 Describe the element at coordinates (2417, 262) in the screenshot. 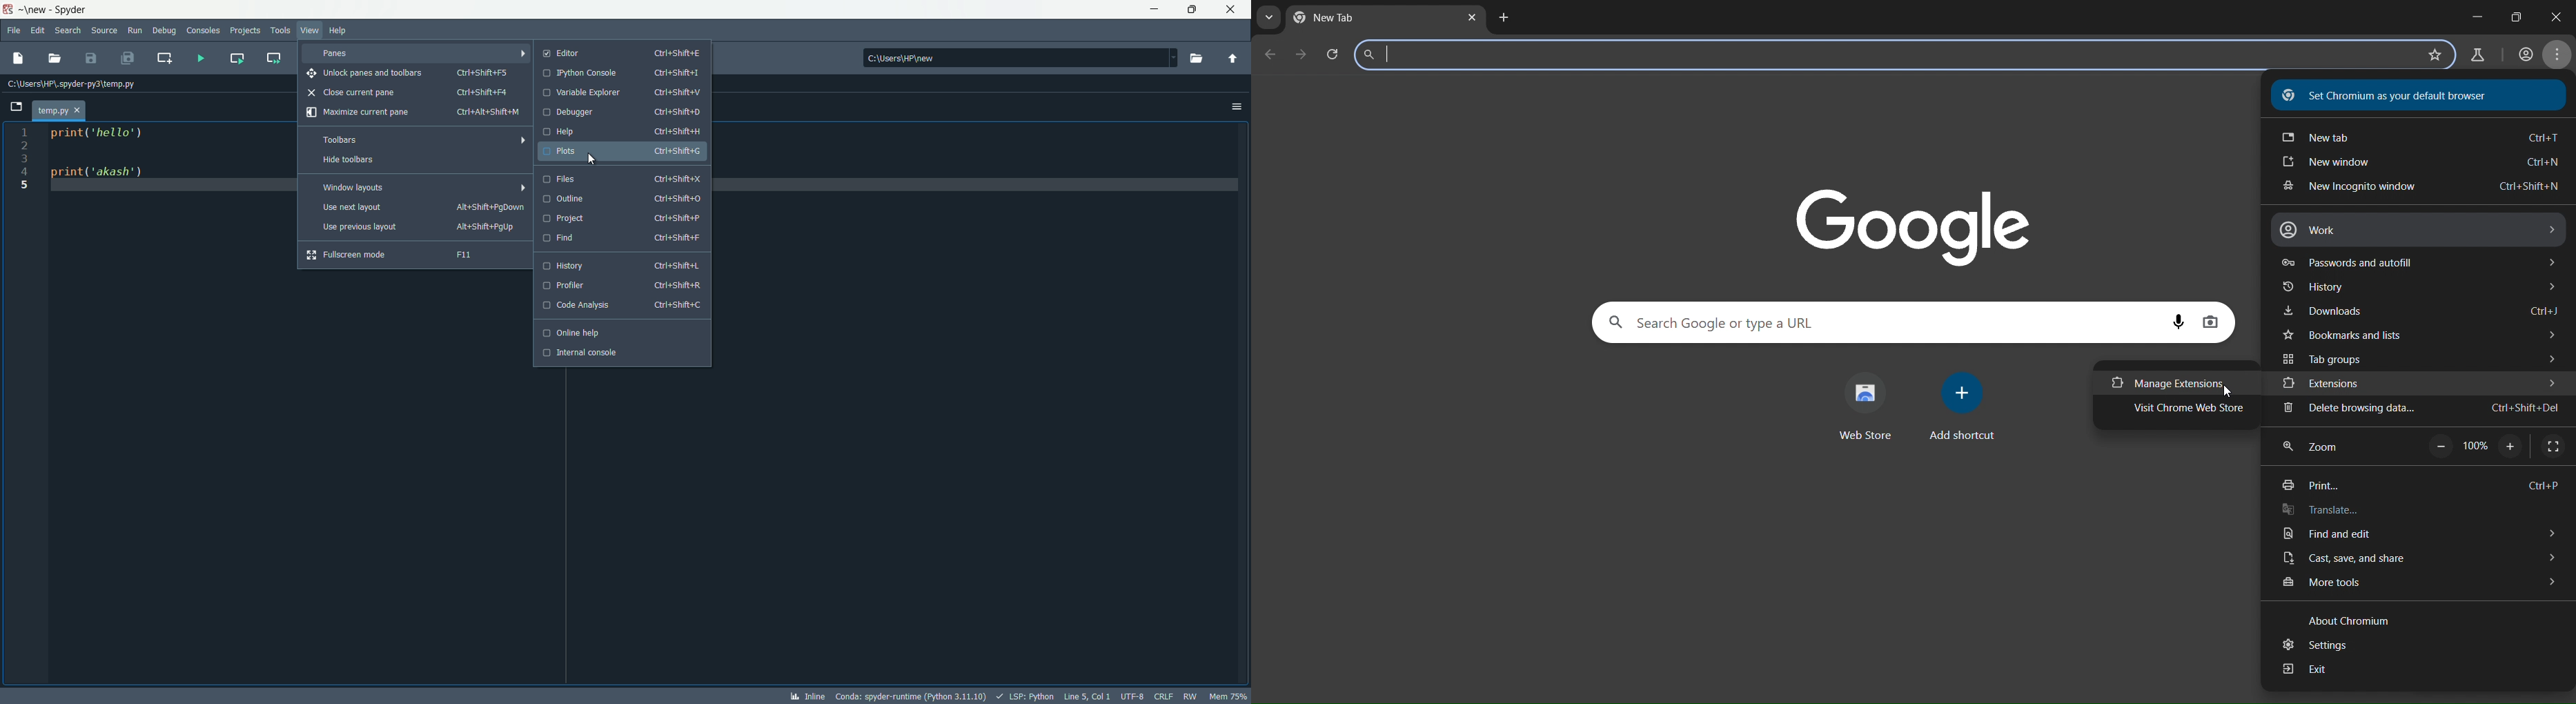

I see `password and autofill` at that location.